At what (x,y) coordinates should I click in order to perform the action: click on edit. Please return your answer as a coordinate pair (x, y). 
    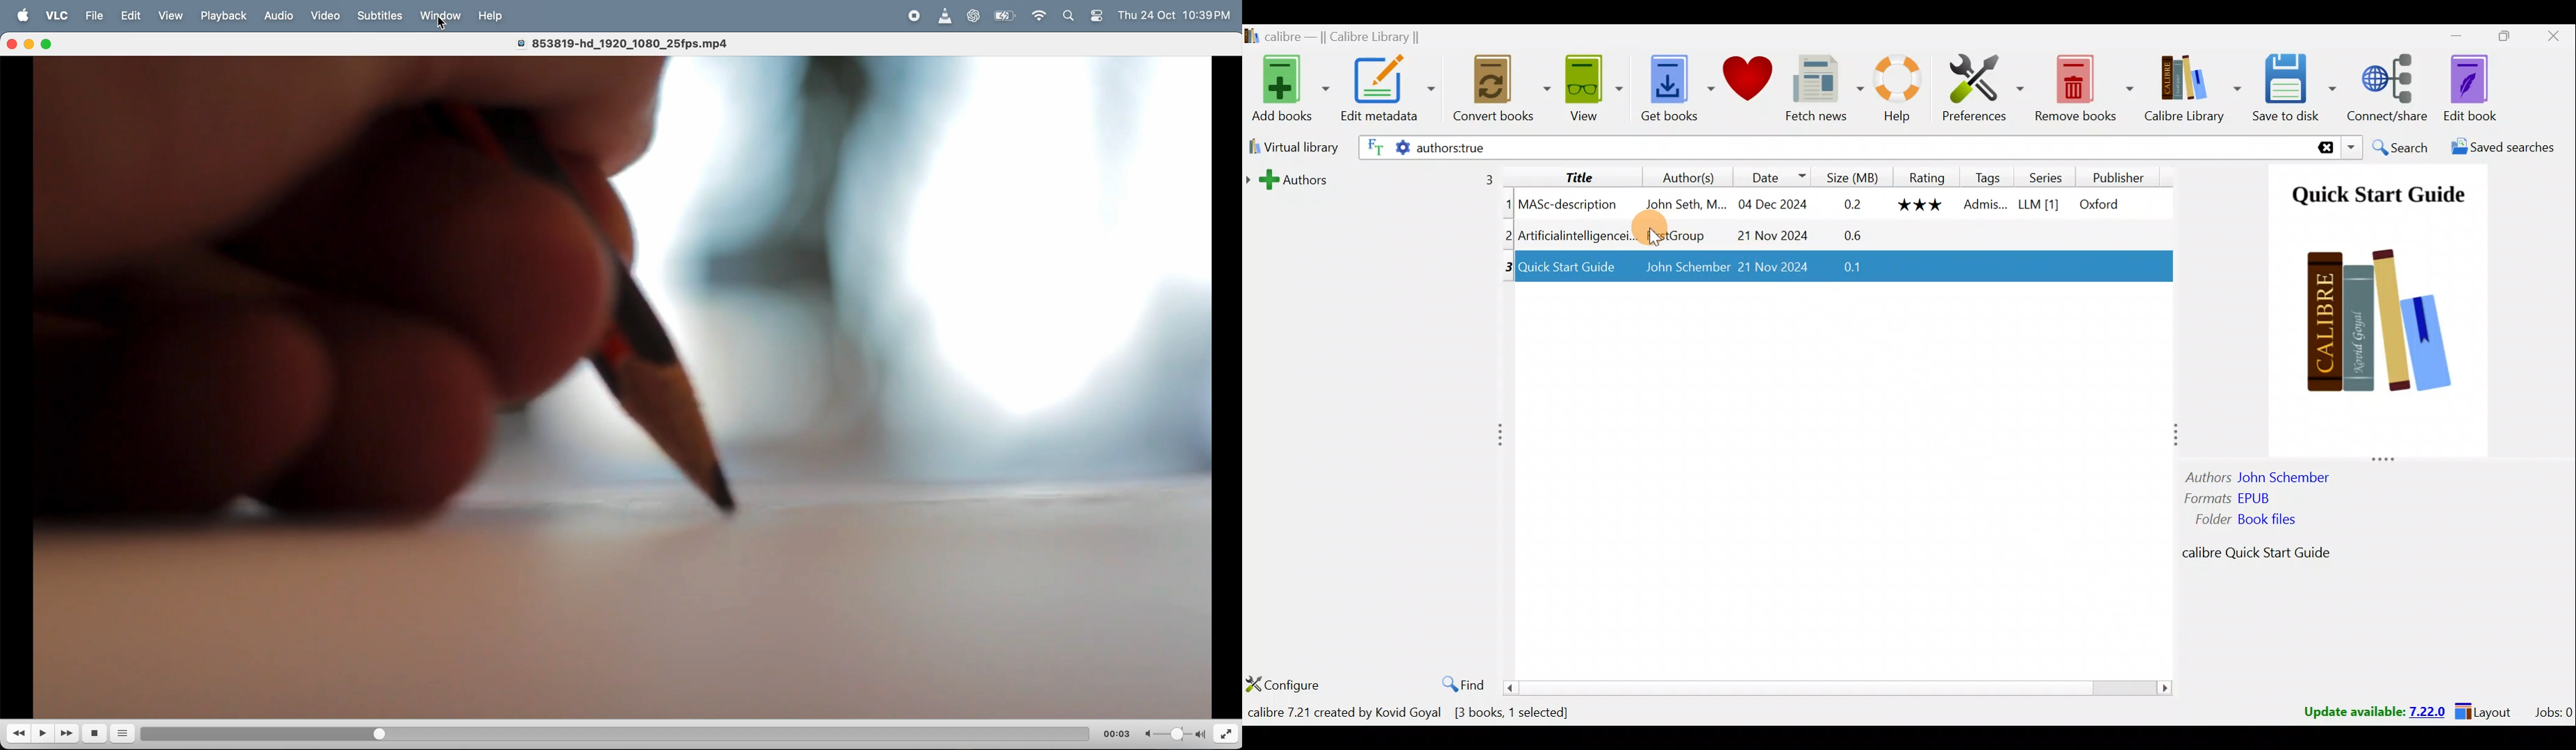
    Looking at the image, I should click on (135, 16).